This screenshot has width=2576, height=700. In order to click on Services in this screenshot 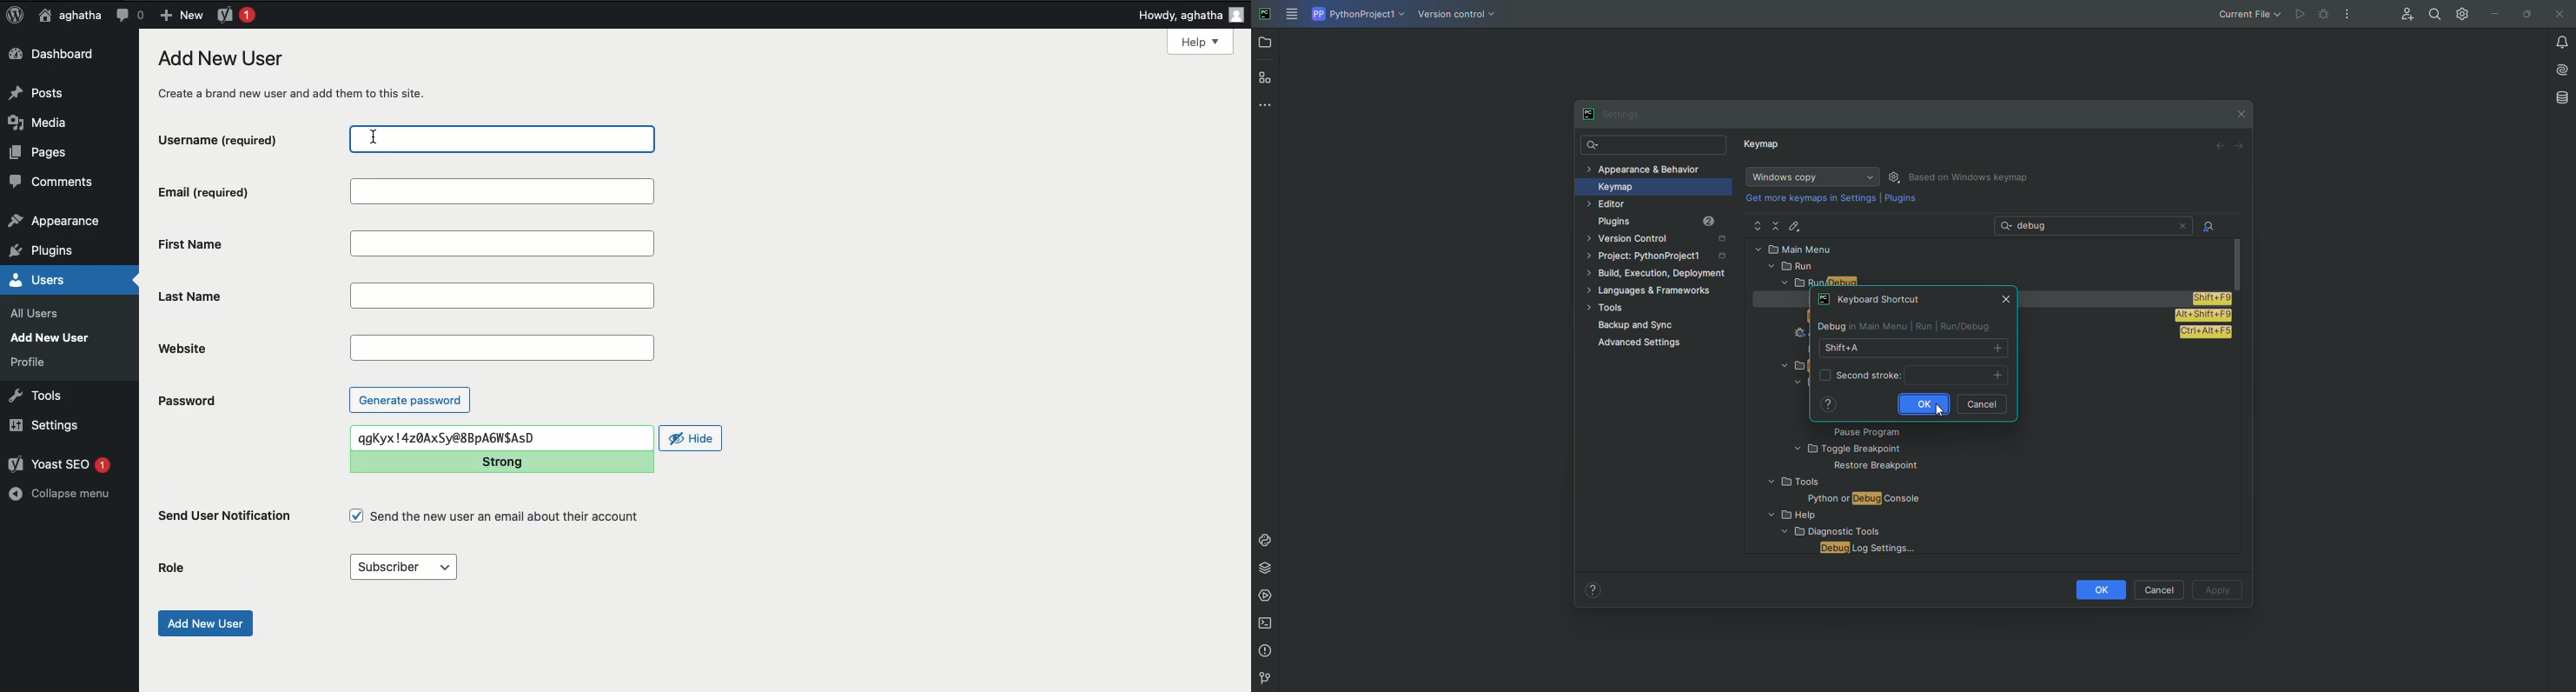, I will do `click(1267, 596)`.